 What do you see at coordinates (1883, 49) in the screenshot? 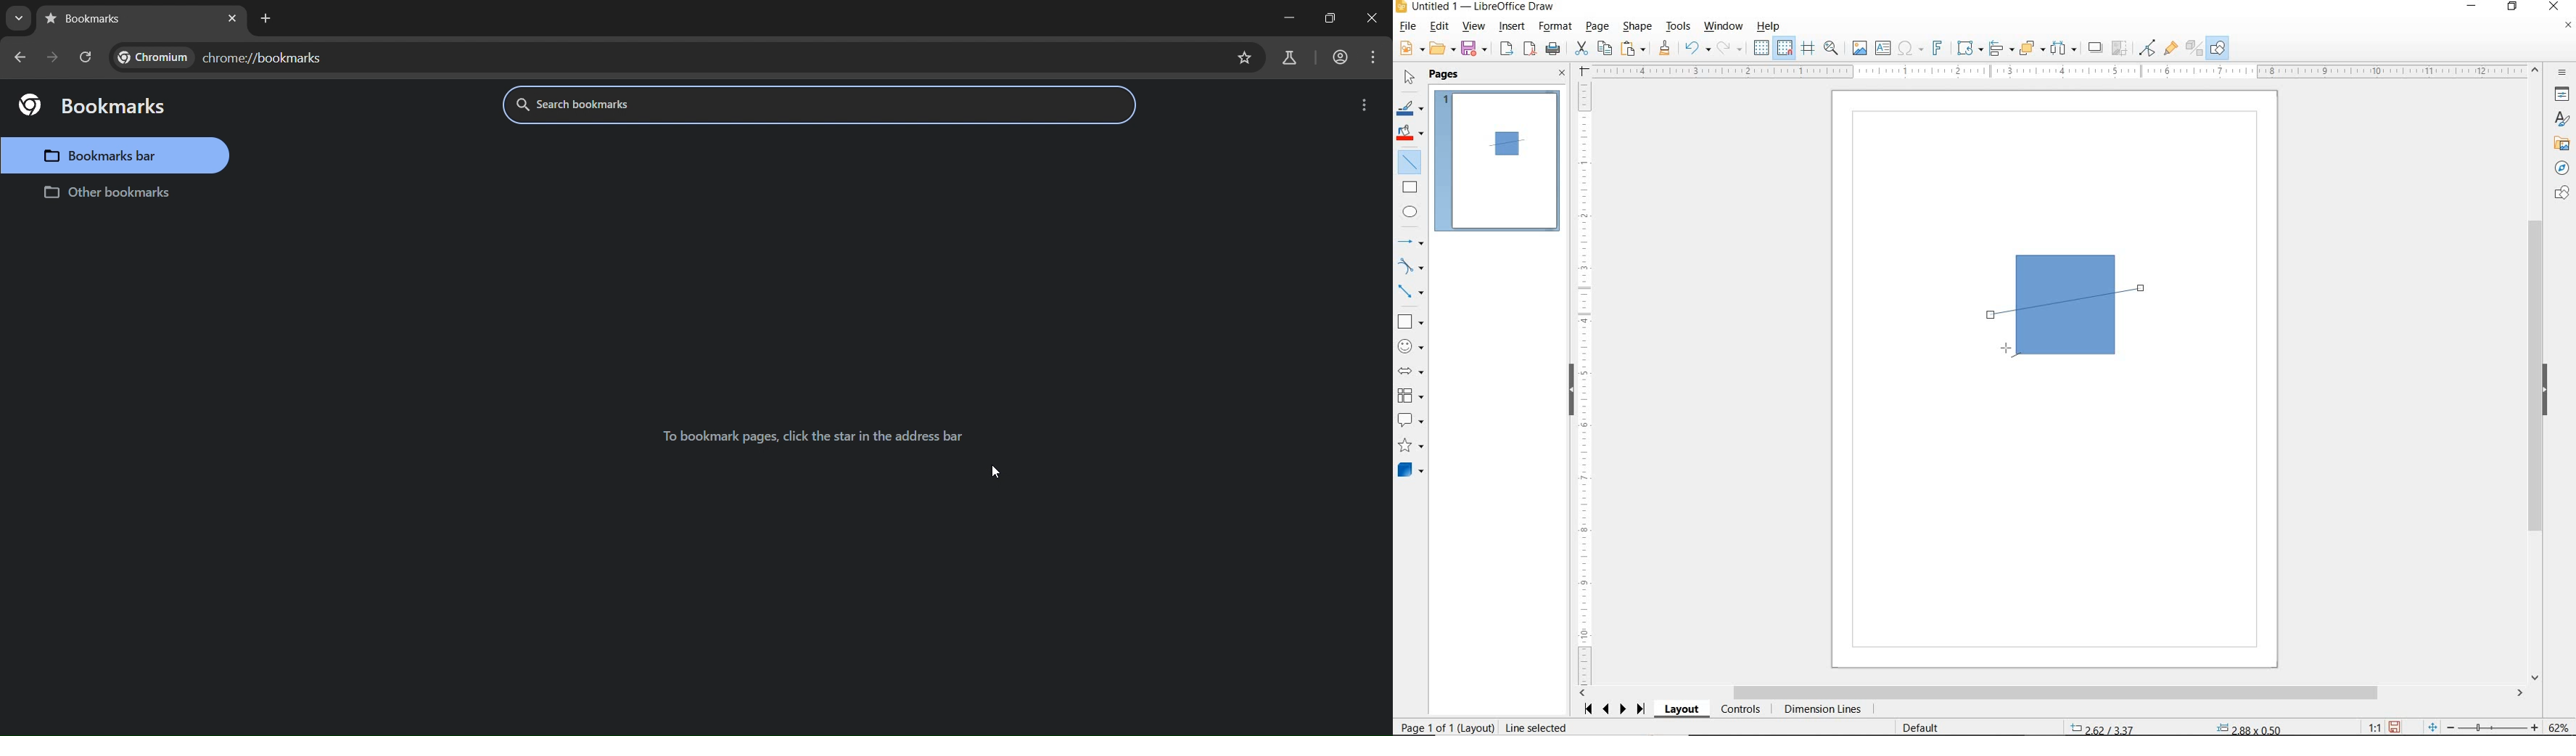
I see `INSERT TEXT BOX` at bounding box center [1883, 49].